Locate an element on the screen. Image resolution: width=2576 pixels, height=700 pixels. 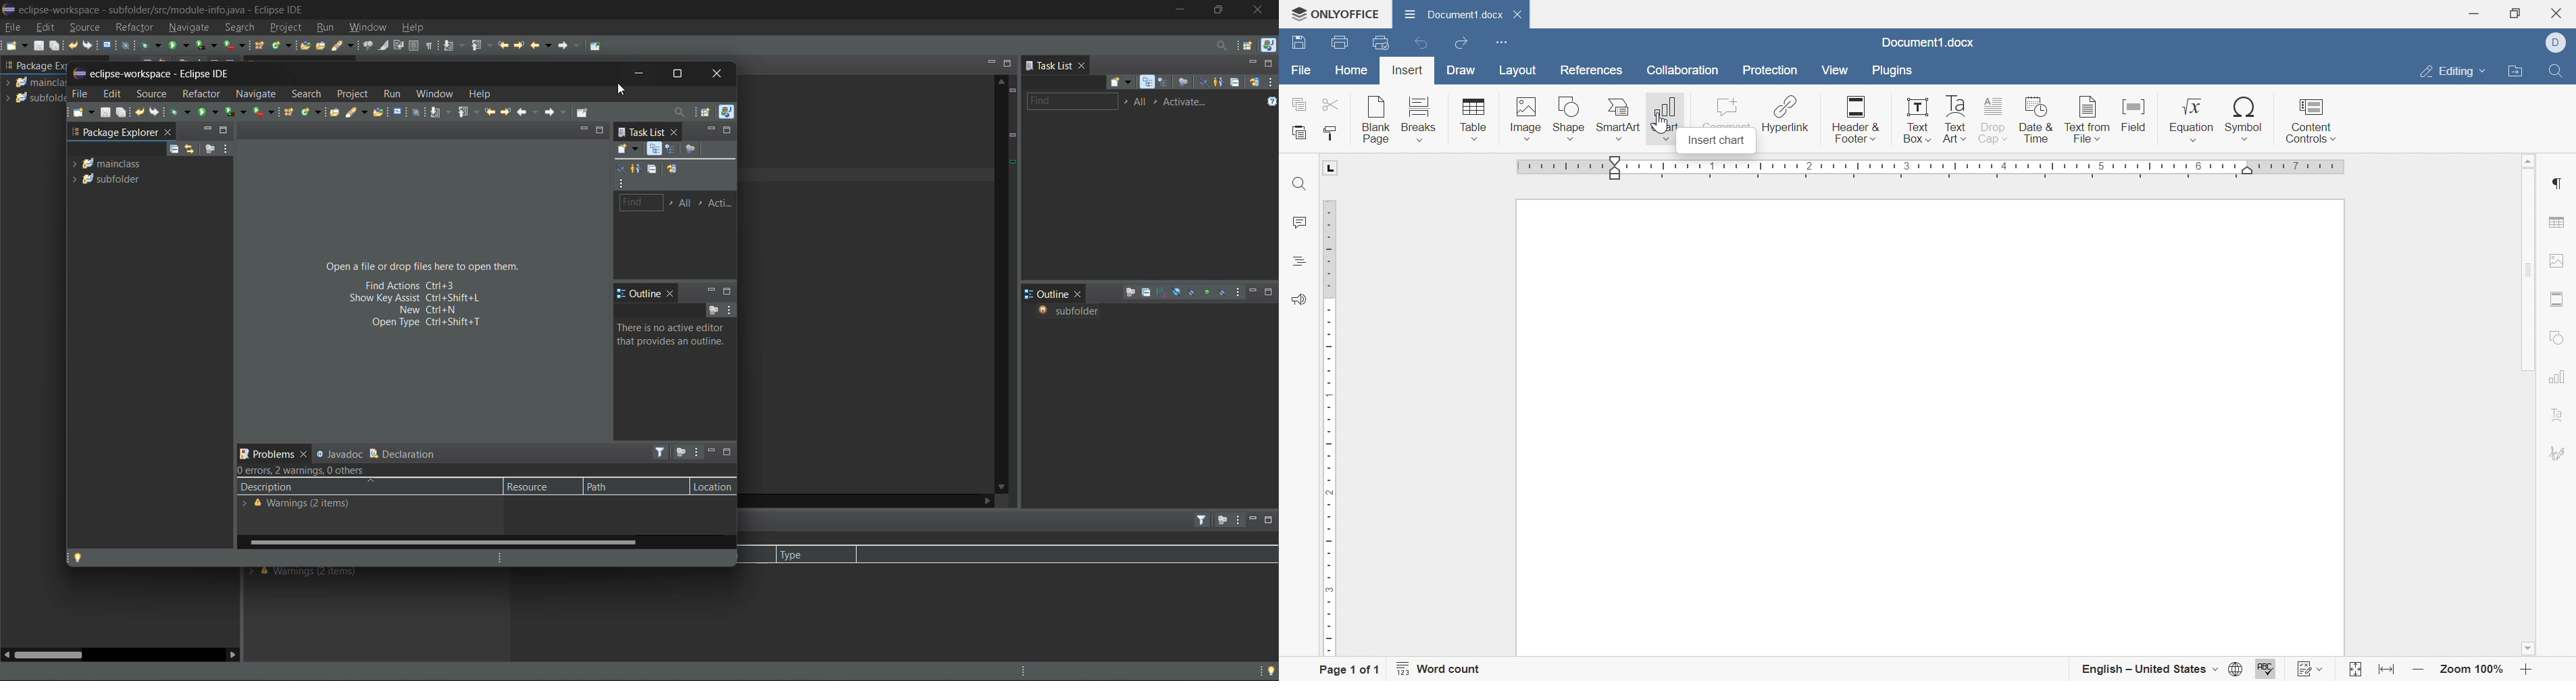
tip of the day is located at coordinates (1268, 670).